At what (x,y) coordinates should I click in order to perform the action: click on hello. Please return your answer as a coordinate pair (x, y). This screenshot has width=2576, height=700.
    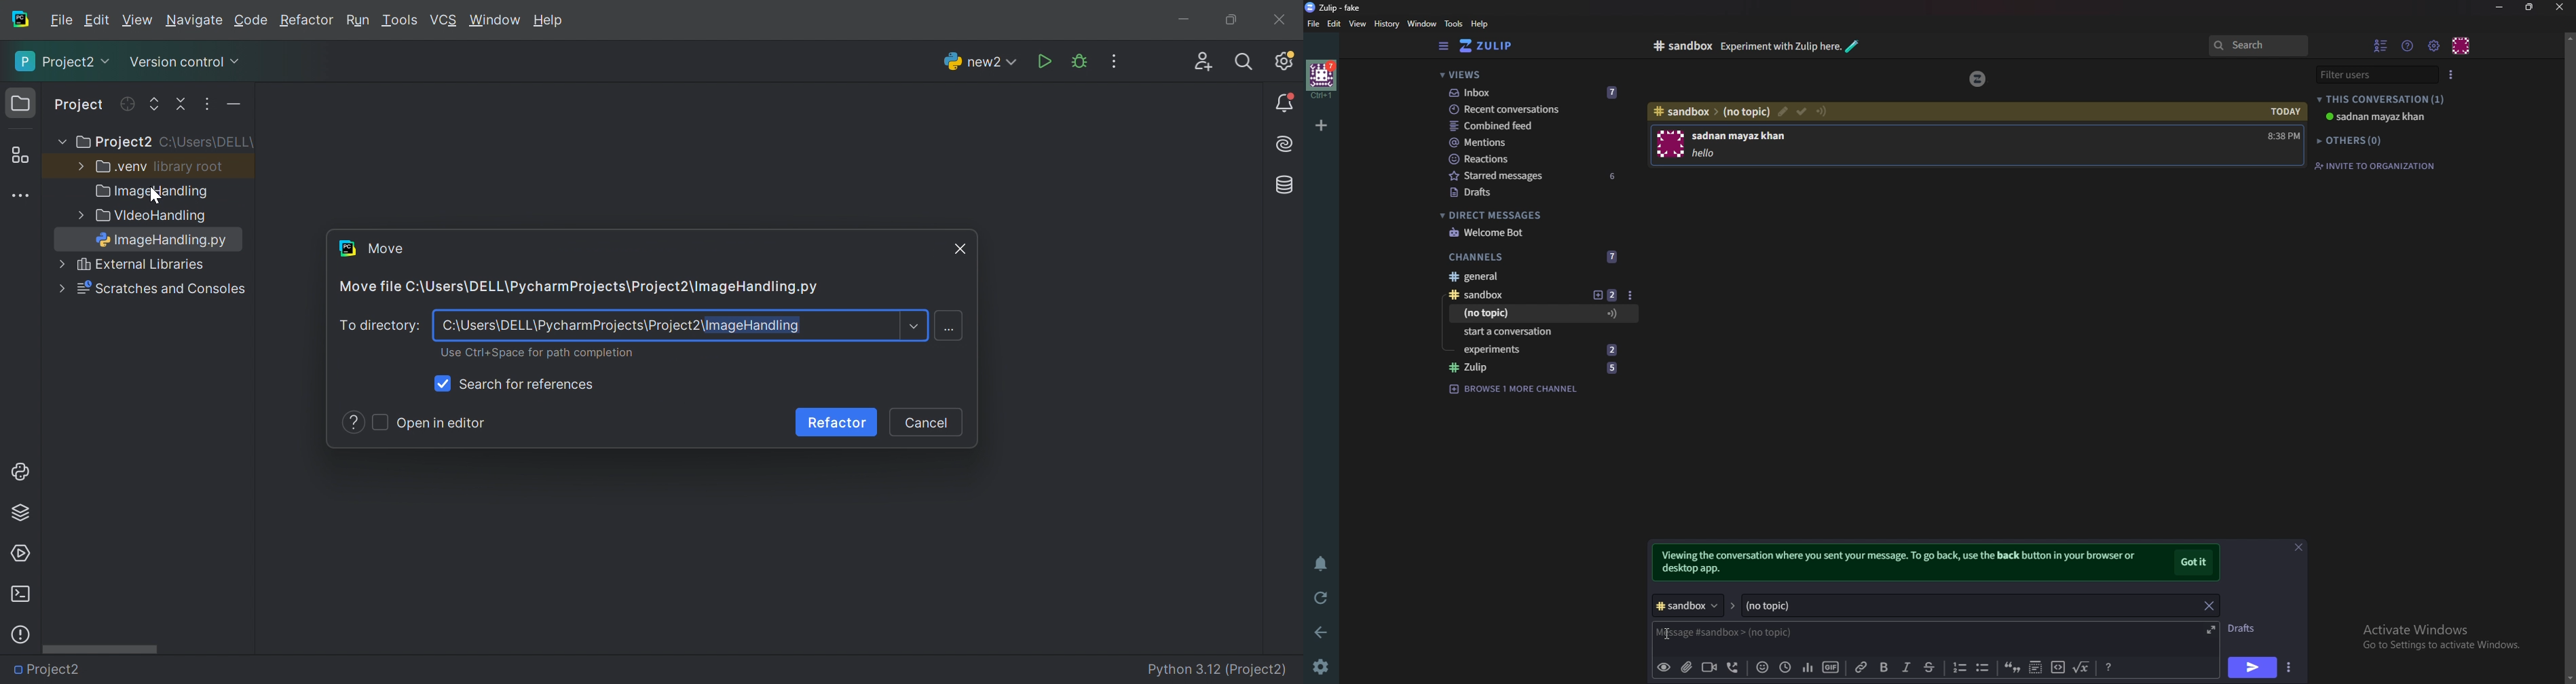
    Looking at the image, I should click on (1718, 152).